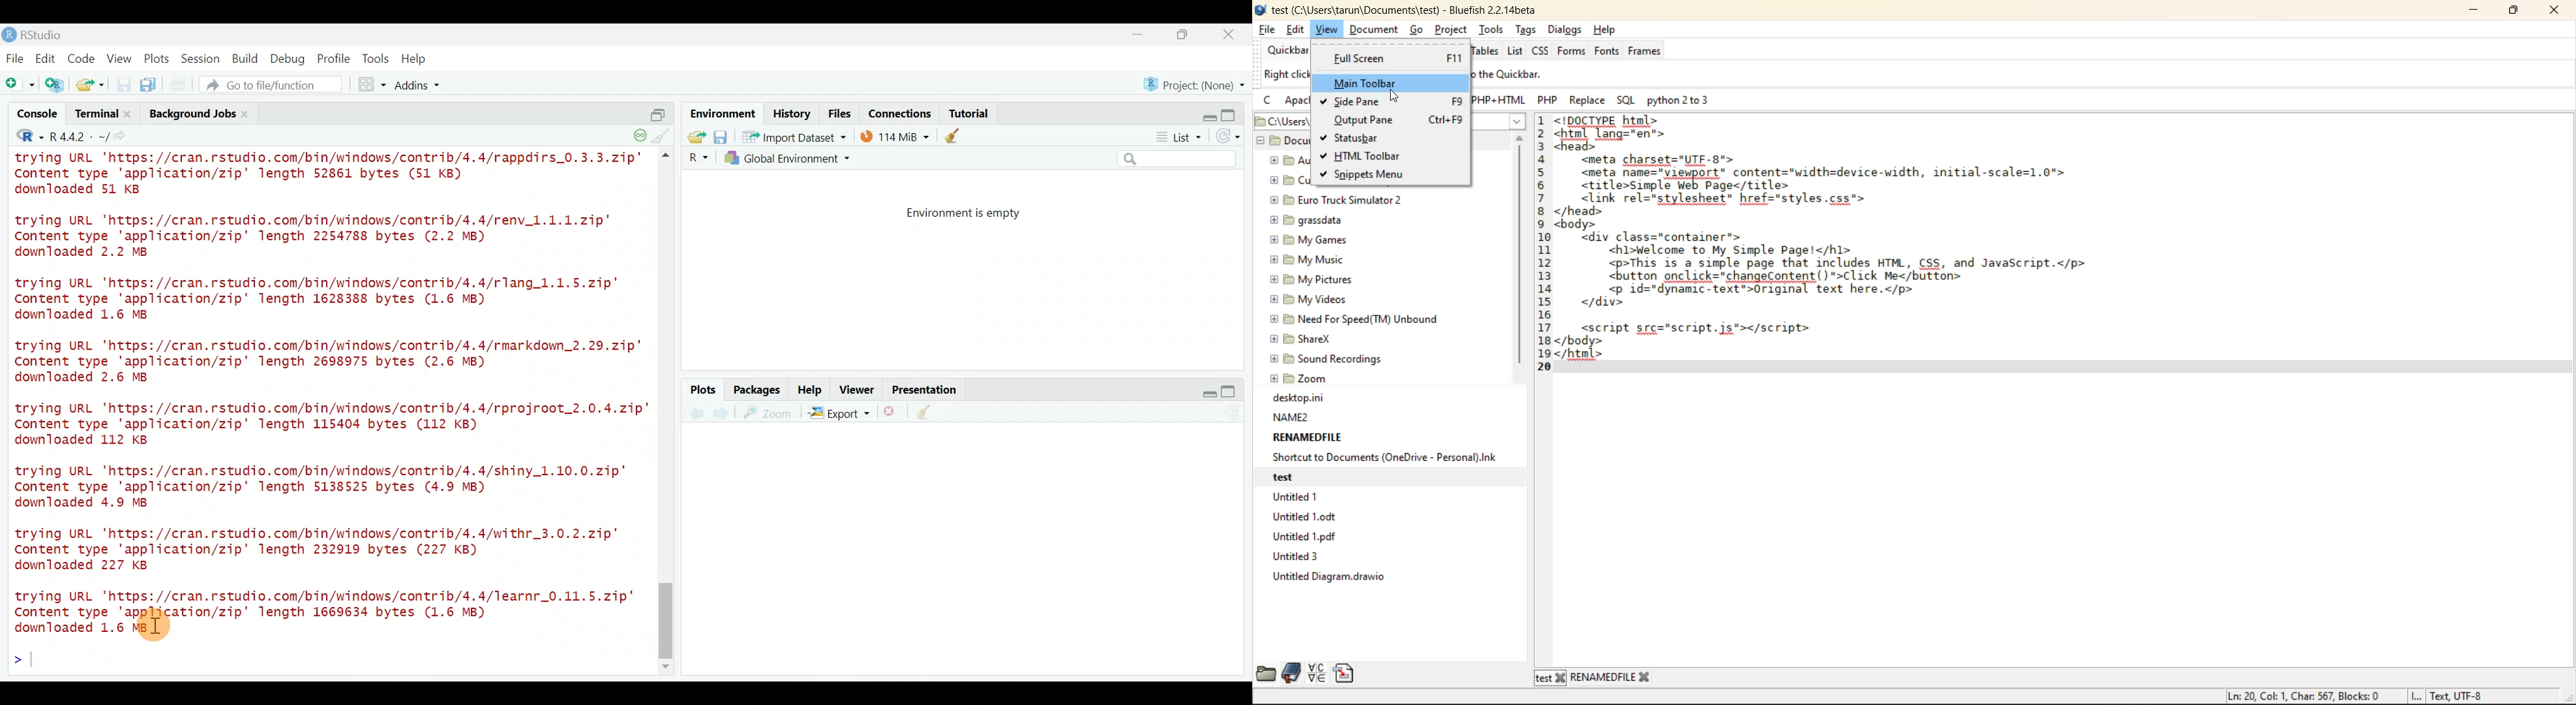  What do you see at coordinates (798, 158) in the screenshot?
I see `Global Environment` at bounding box center [798, 158].